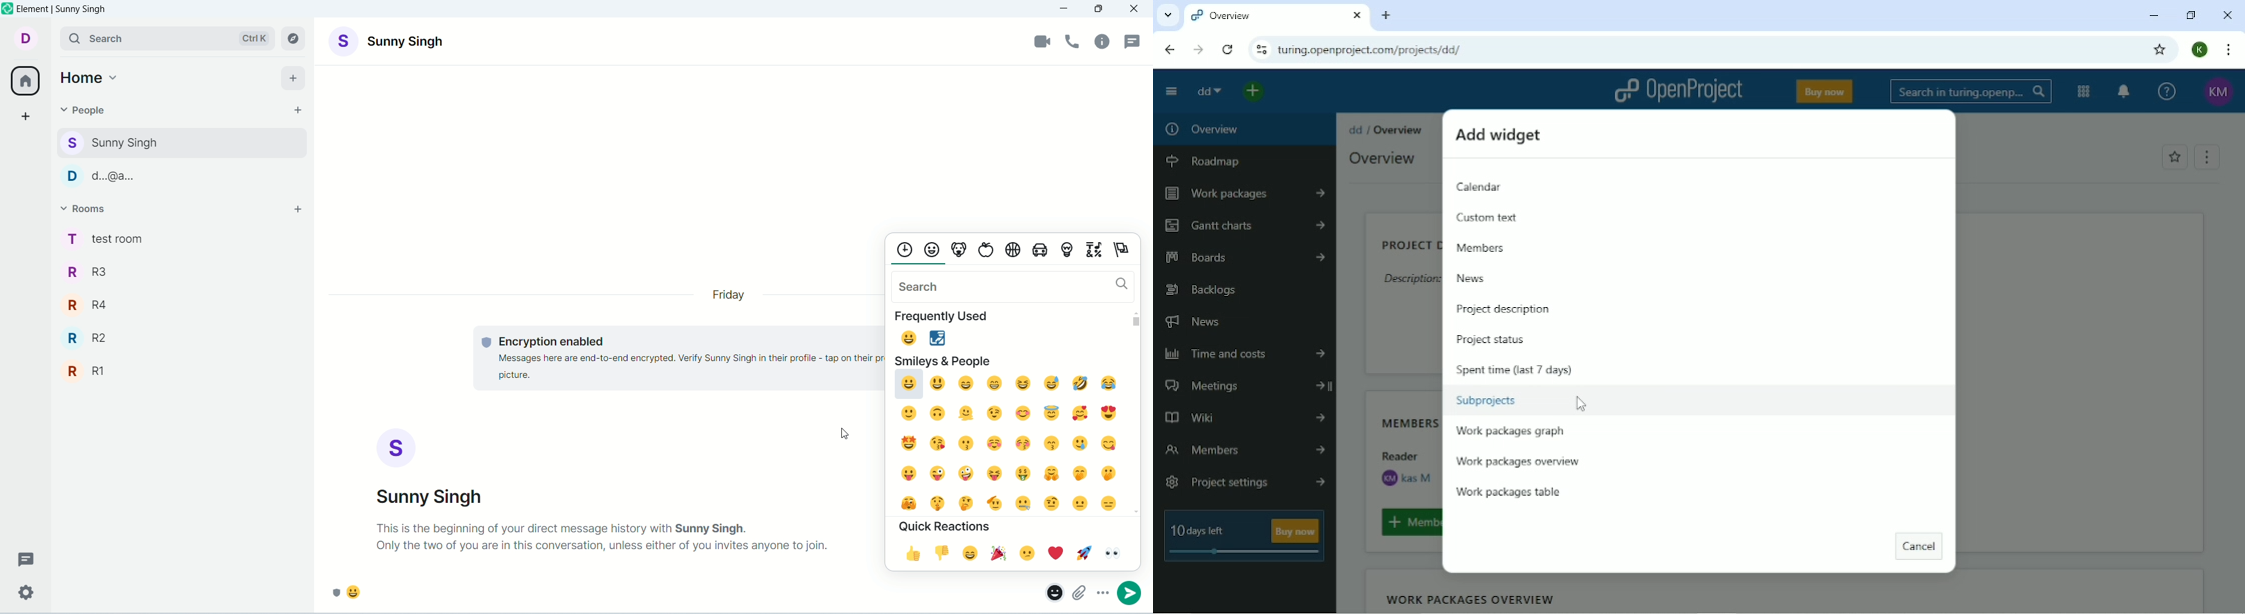 The image size is (2268, 616). I want to click on add, so click(297, 77).